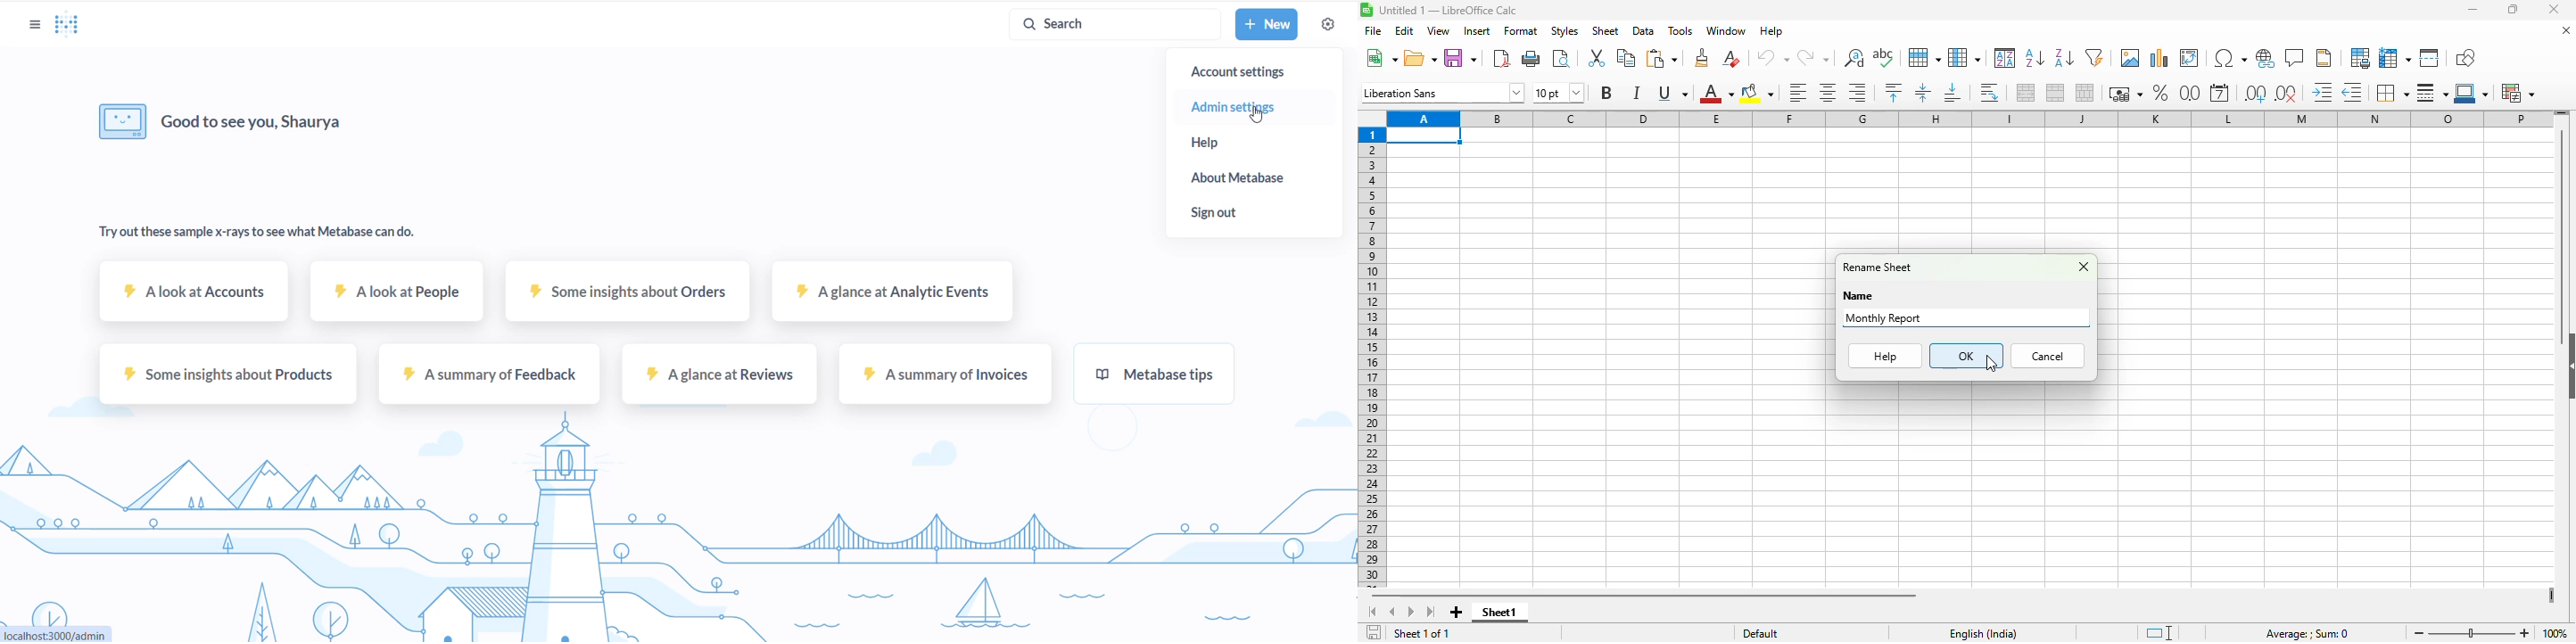 Image resolution: width=2576 pixels, height=644 pixels. Describe the element at coordinates (1557, 92) in the screenshot. I see `font size` at that location.